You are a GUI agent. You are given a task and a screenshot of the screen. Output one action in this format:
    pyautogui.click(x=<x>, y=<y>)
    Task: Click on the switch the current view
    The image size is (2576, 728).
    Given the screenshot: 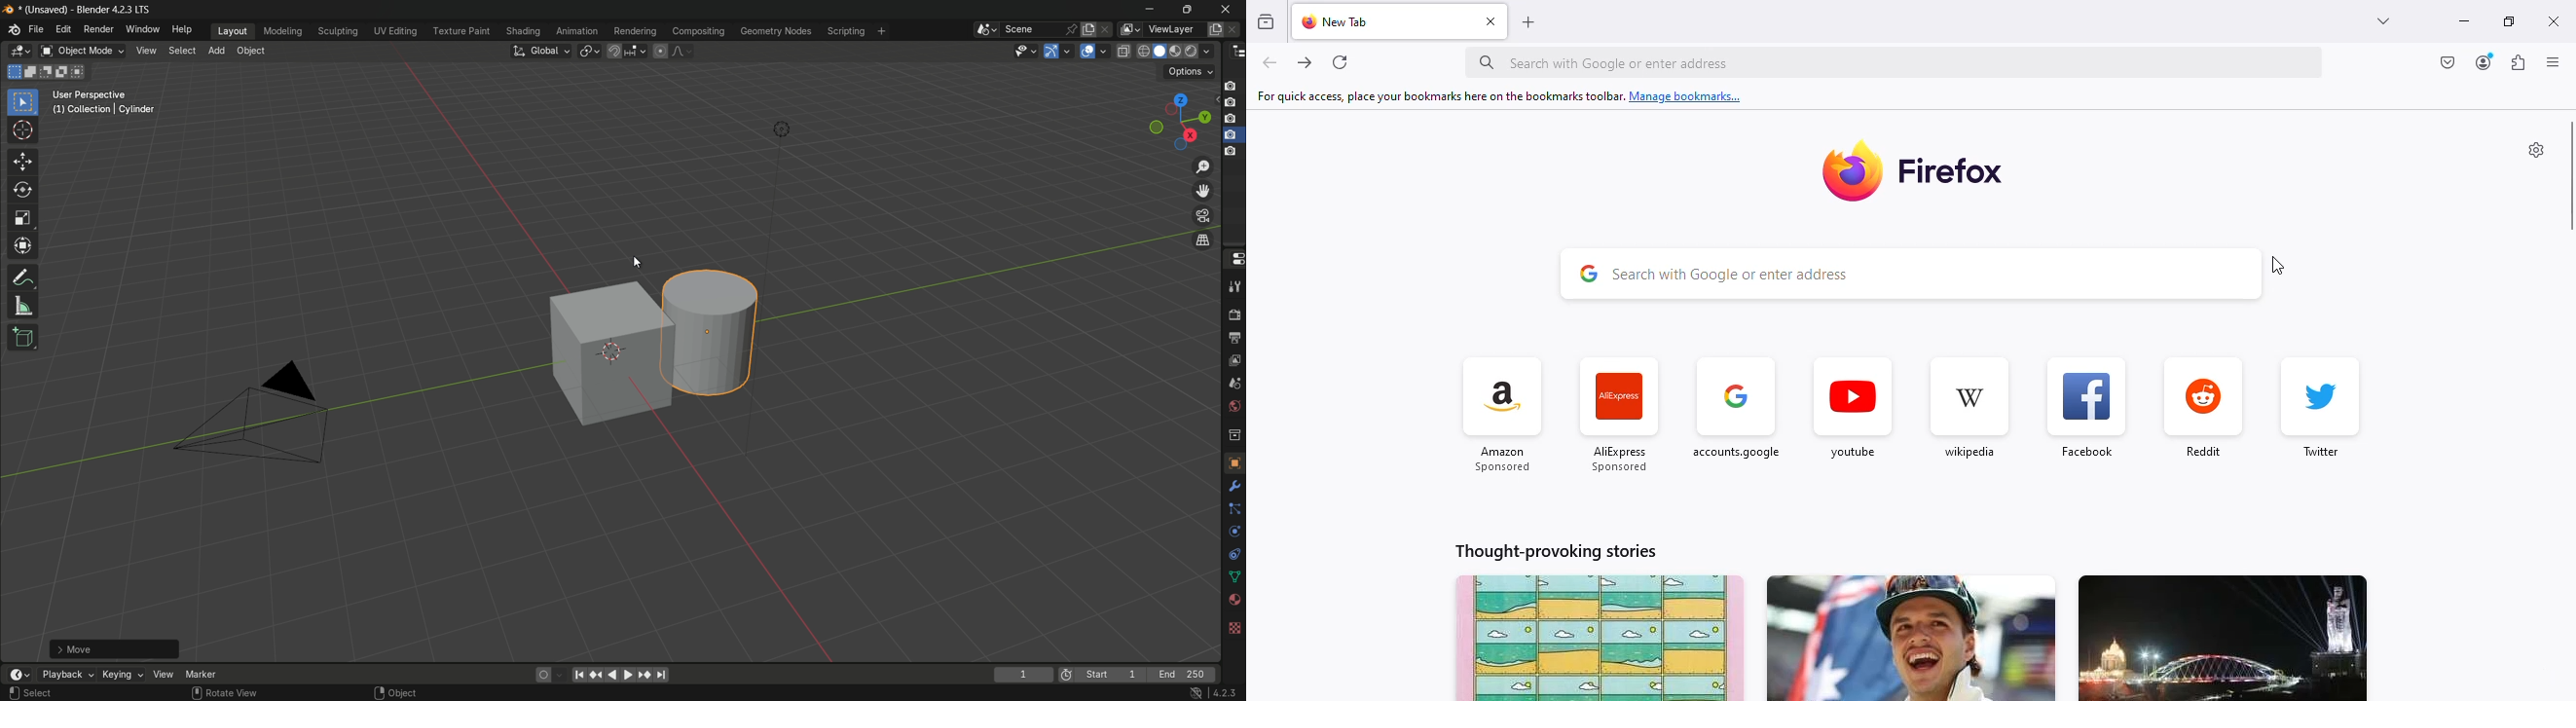 What is the action you would take?
    pyautogui.click(x=1203, y=242)
    